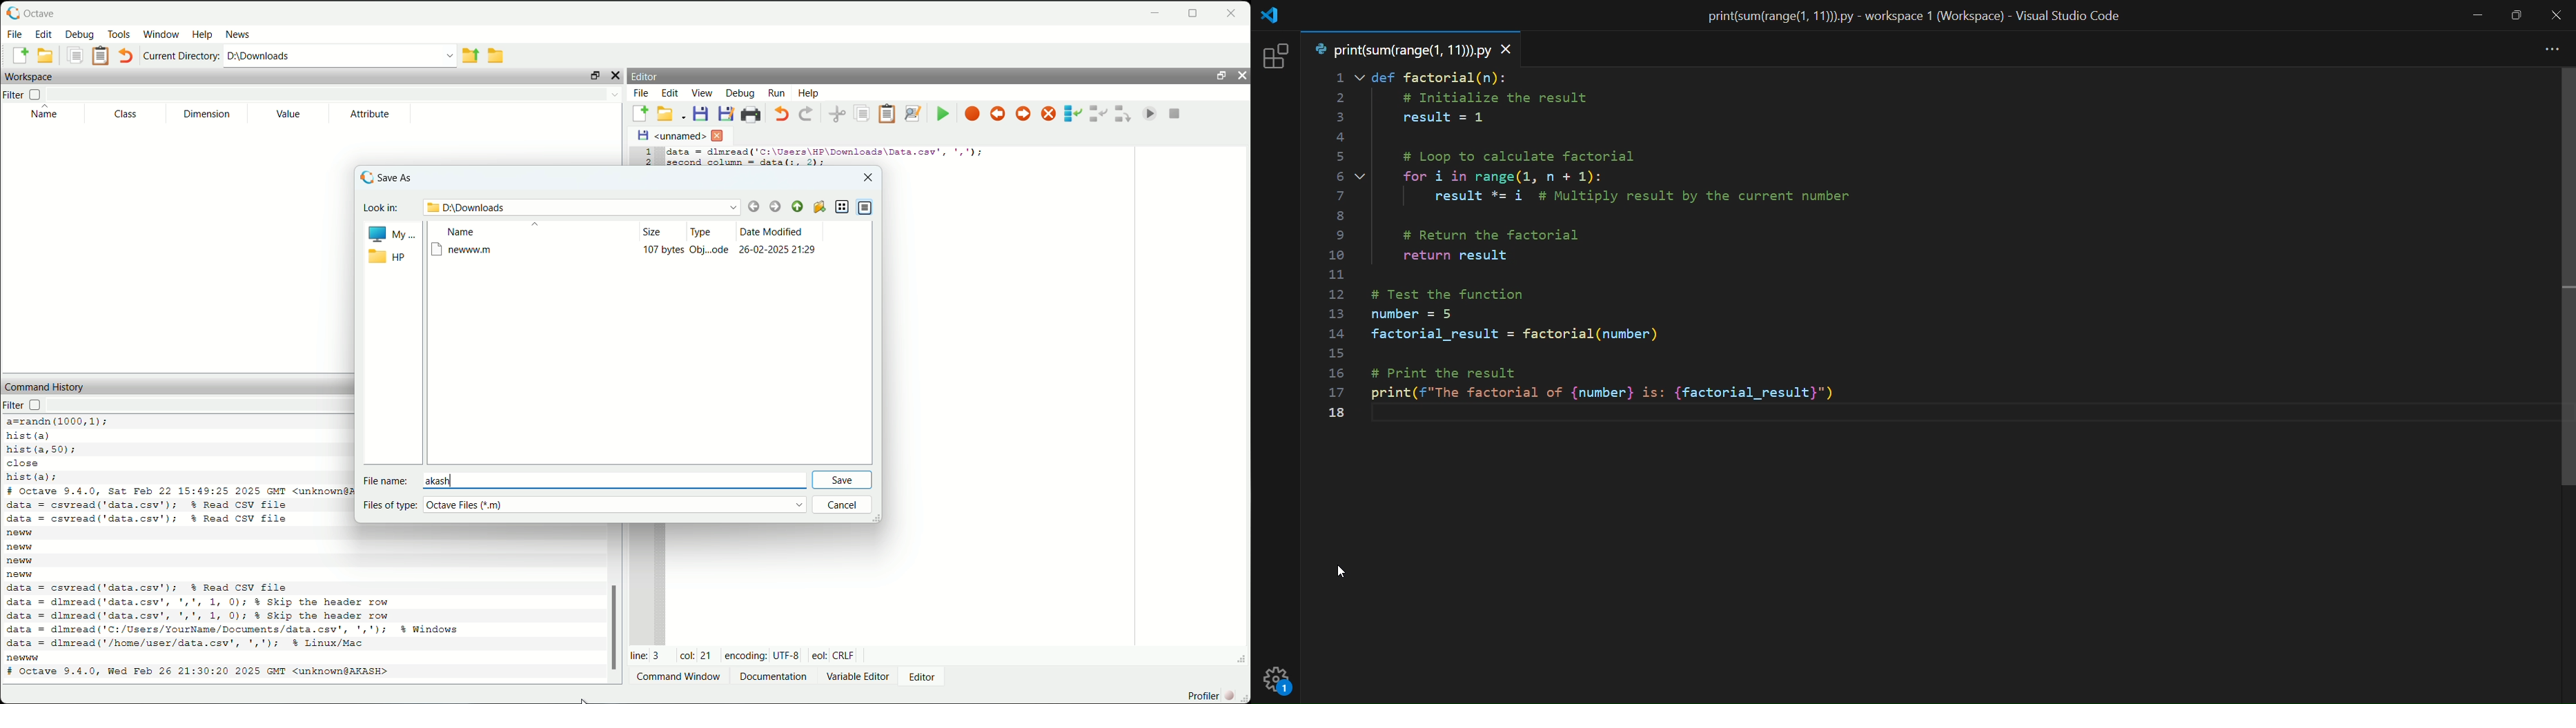 Image resolution: width=2576 pixels, height=728 pixels. Describe the element at coordinates (27, 404) in the screenshot. I see `filter` at that location.